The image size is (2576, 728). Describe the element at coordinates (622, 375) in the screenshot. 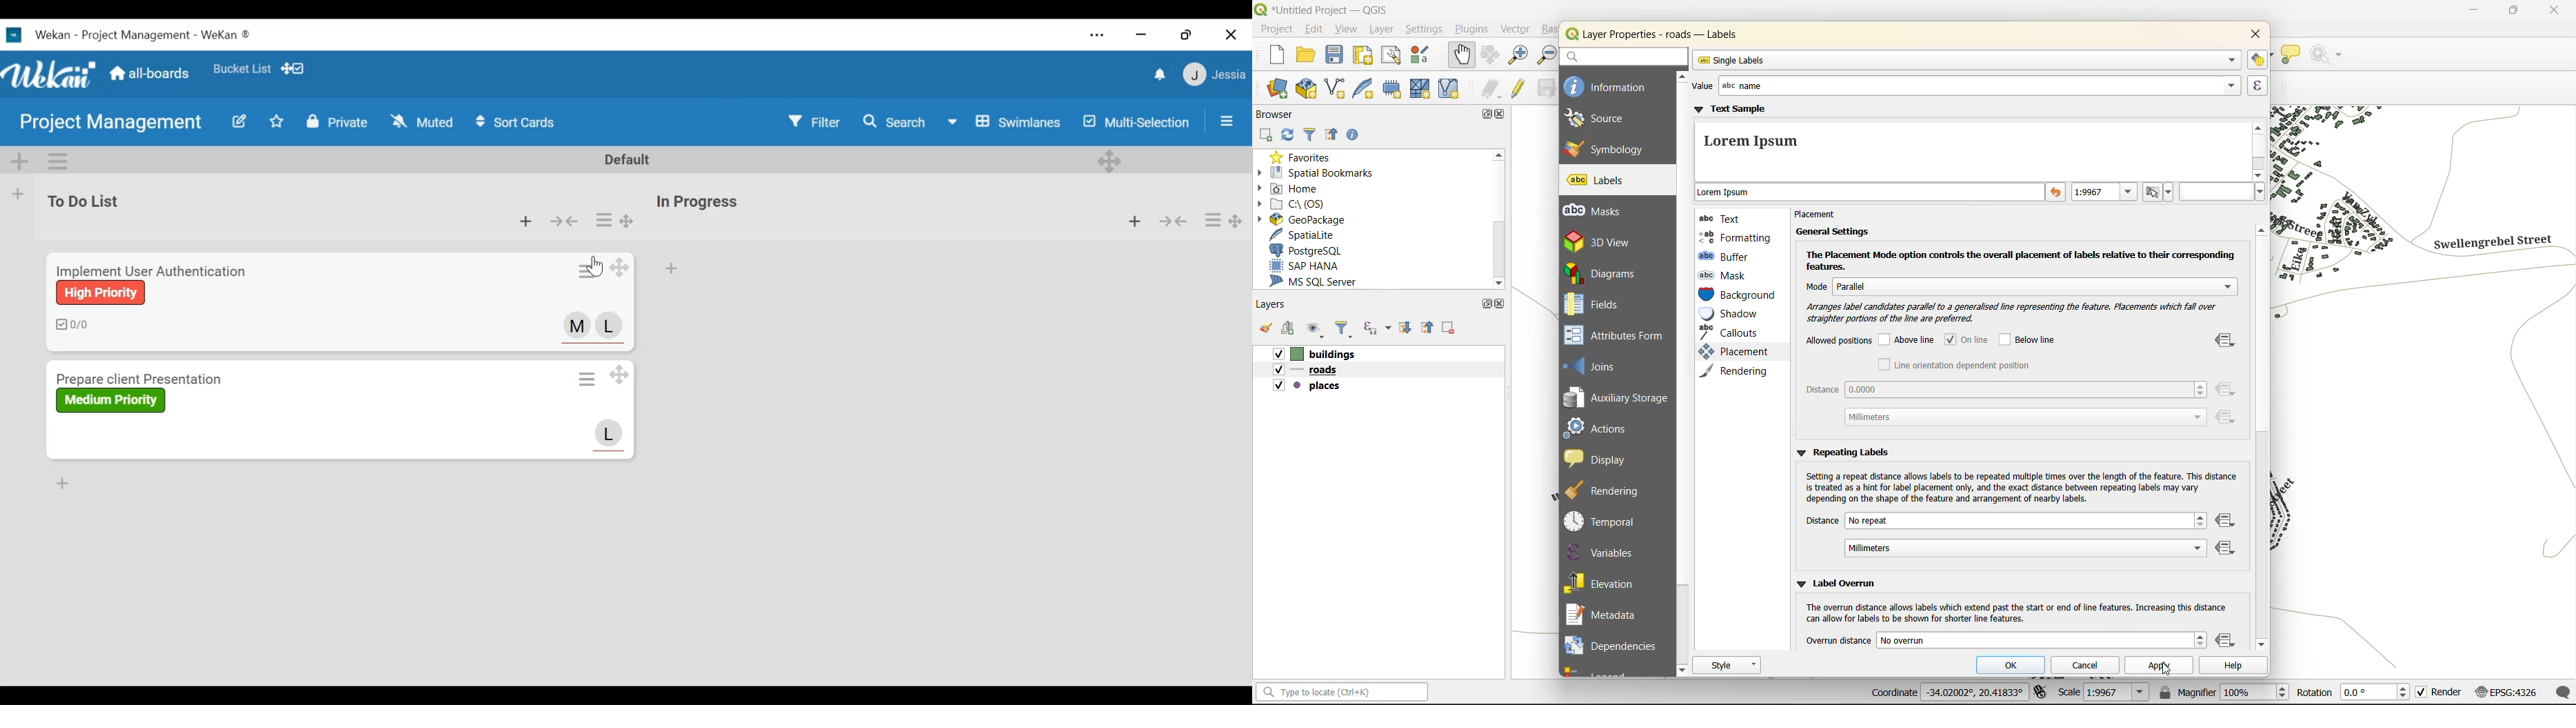

I see `Desktop drag handle` at that location.